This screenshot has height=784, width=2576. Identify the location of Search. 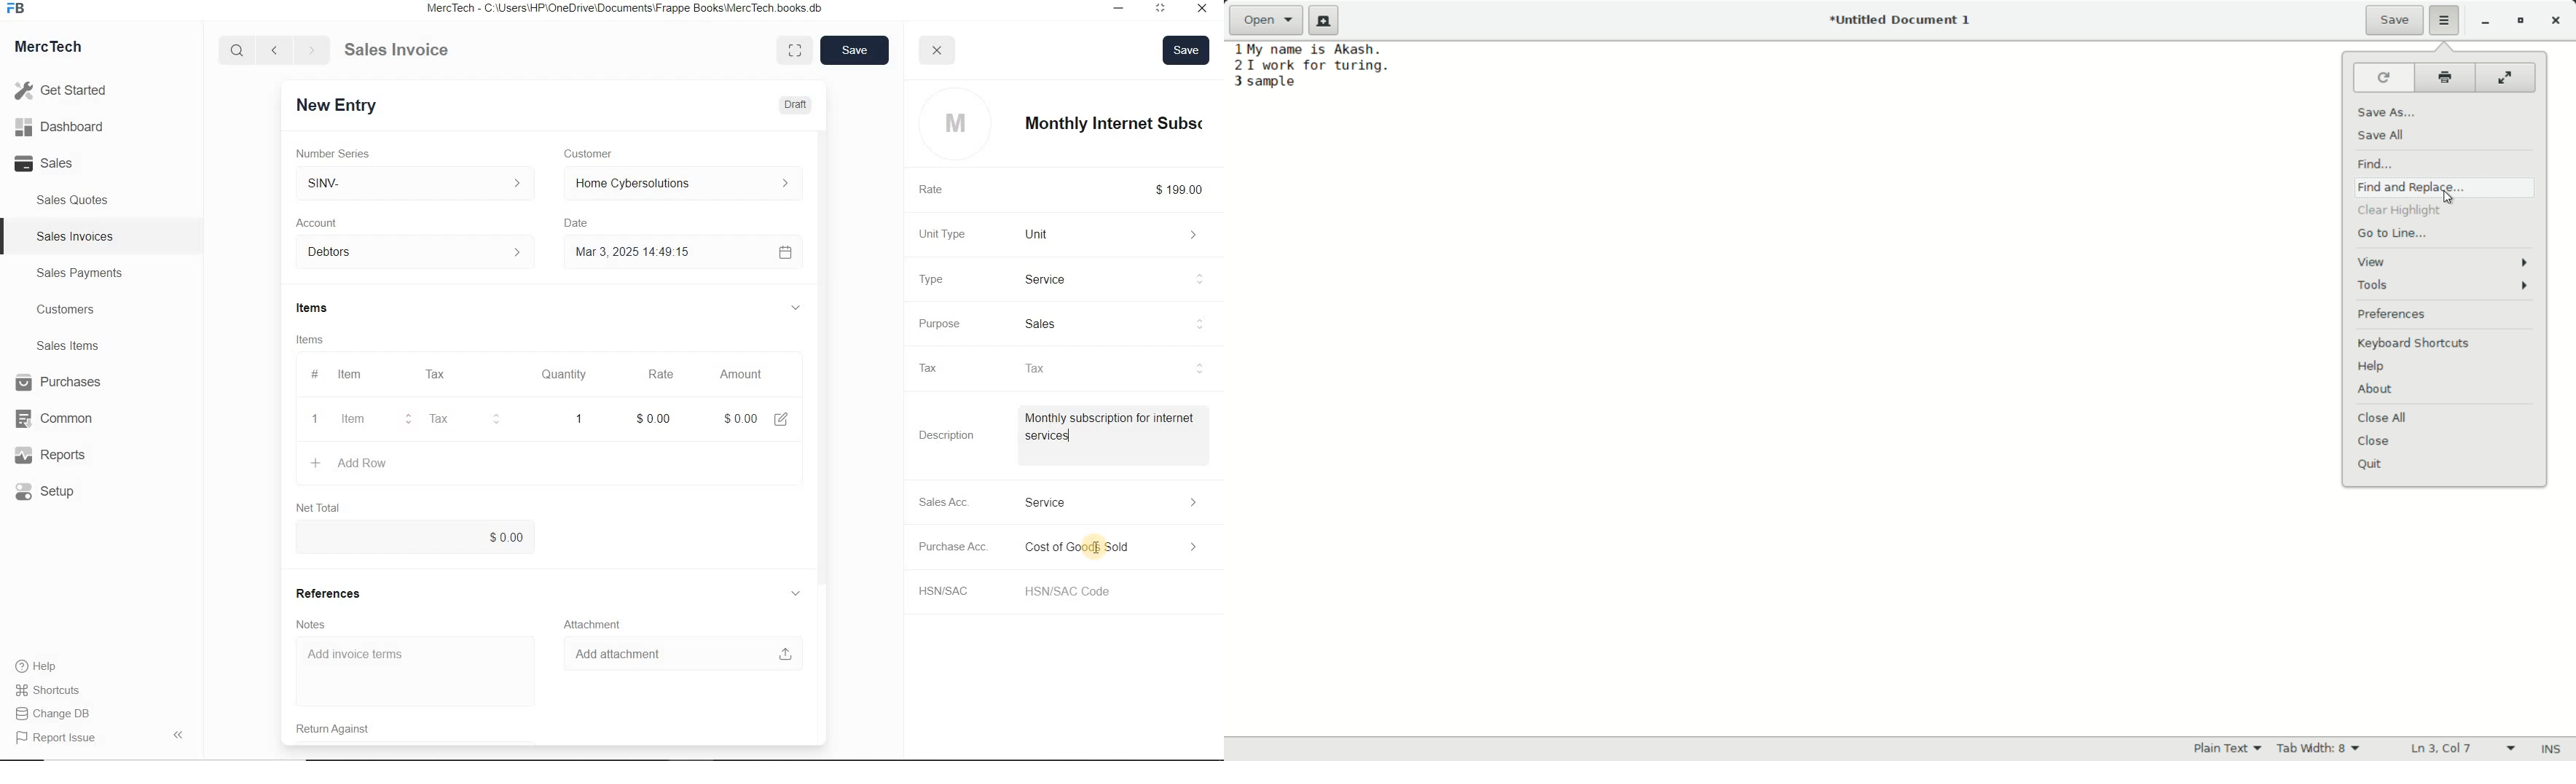
(238, 50).